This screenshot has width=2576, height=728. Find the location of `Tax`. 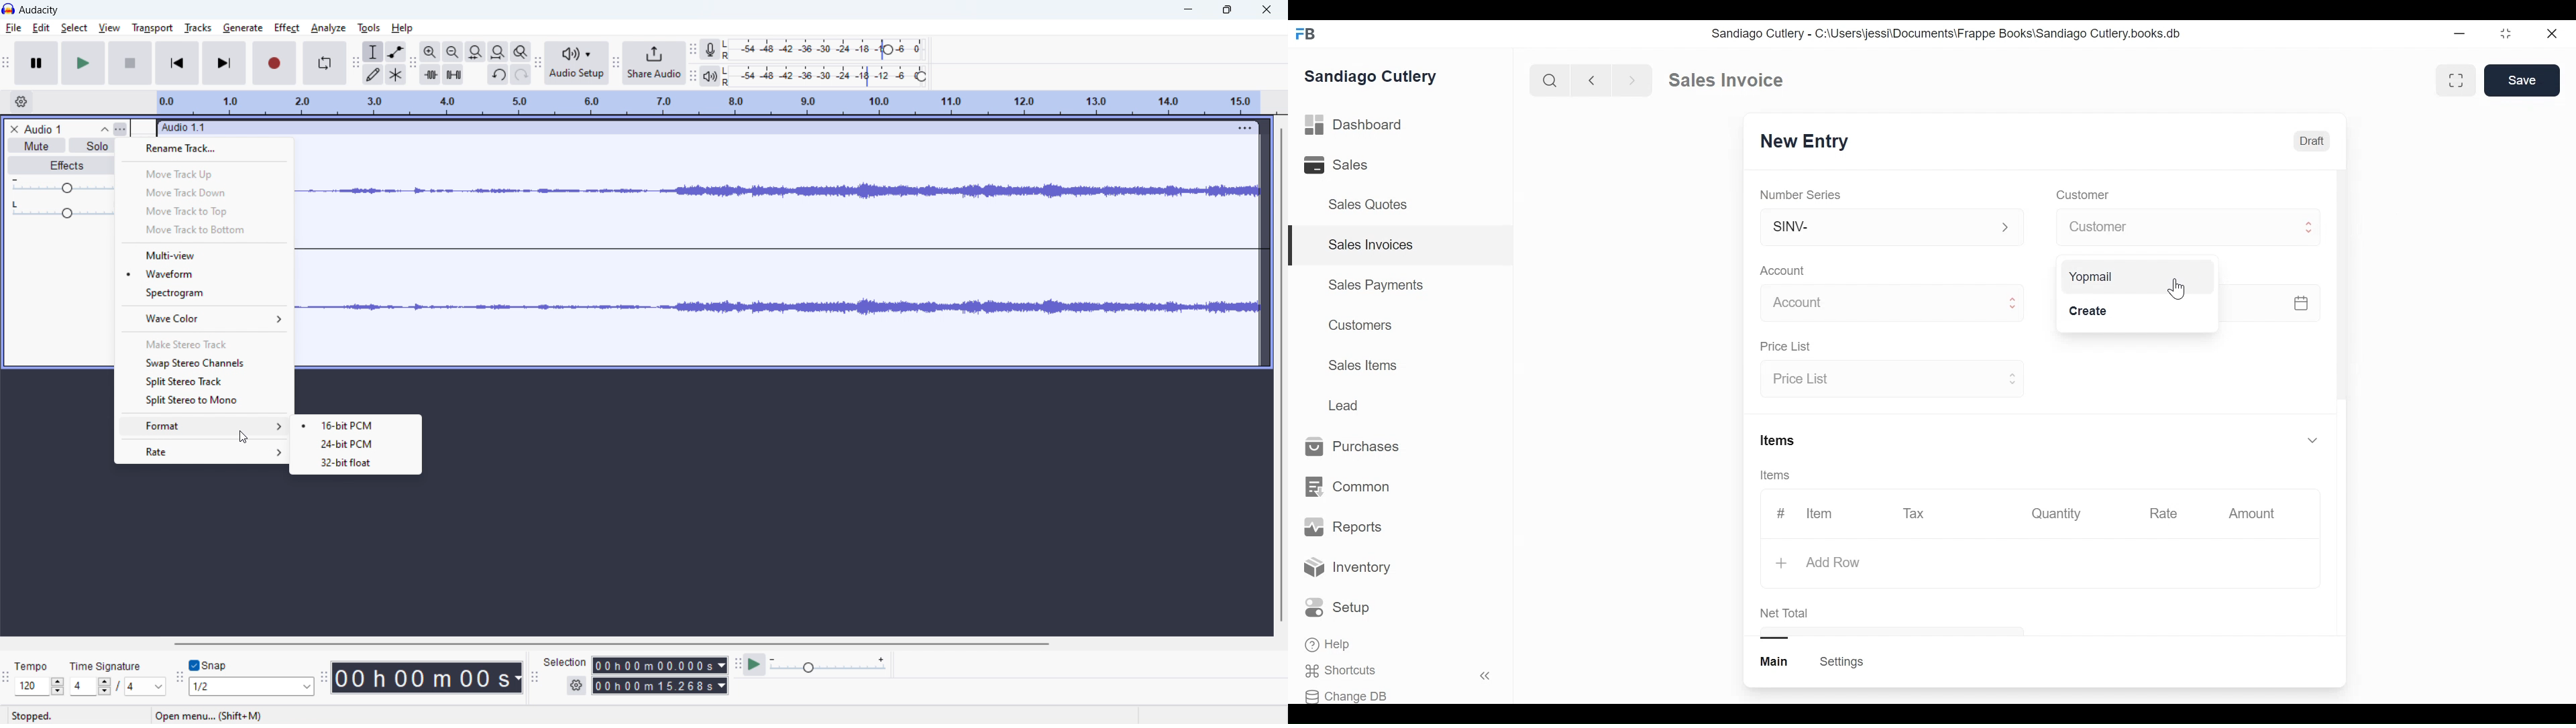

Tax is located at coordinates (1915, 513).